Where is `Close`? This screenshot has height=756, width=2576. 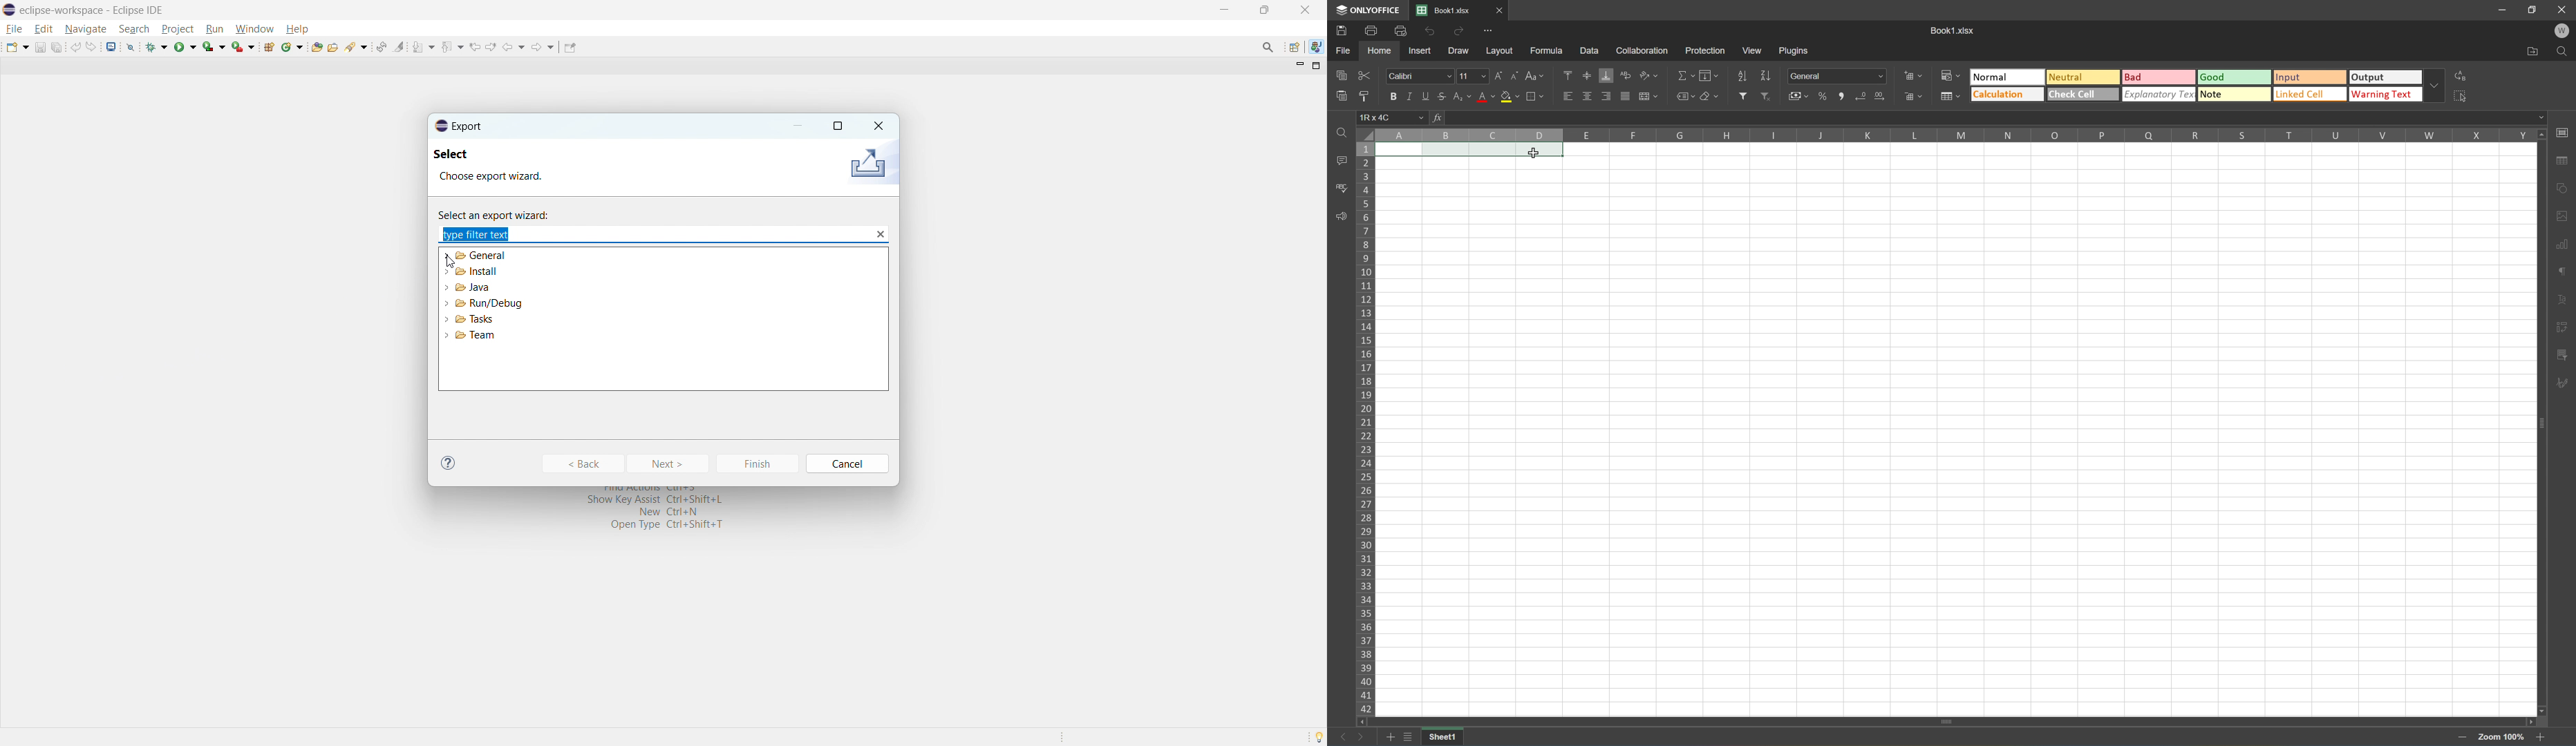 Close is located at coordinates (2561, 9).